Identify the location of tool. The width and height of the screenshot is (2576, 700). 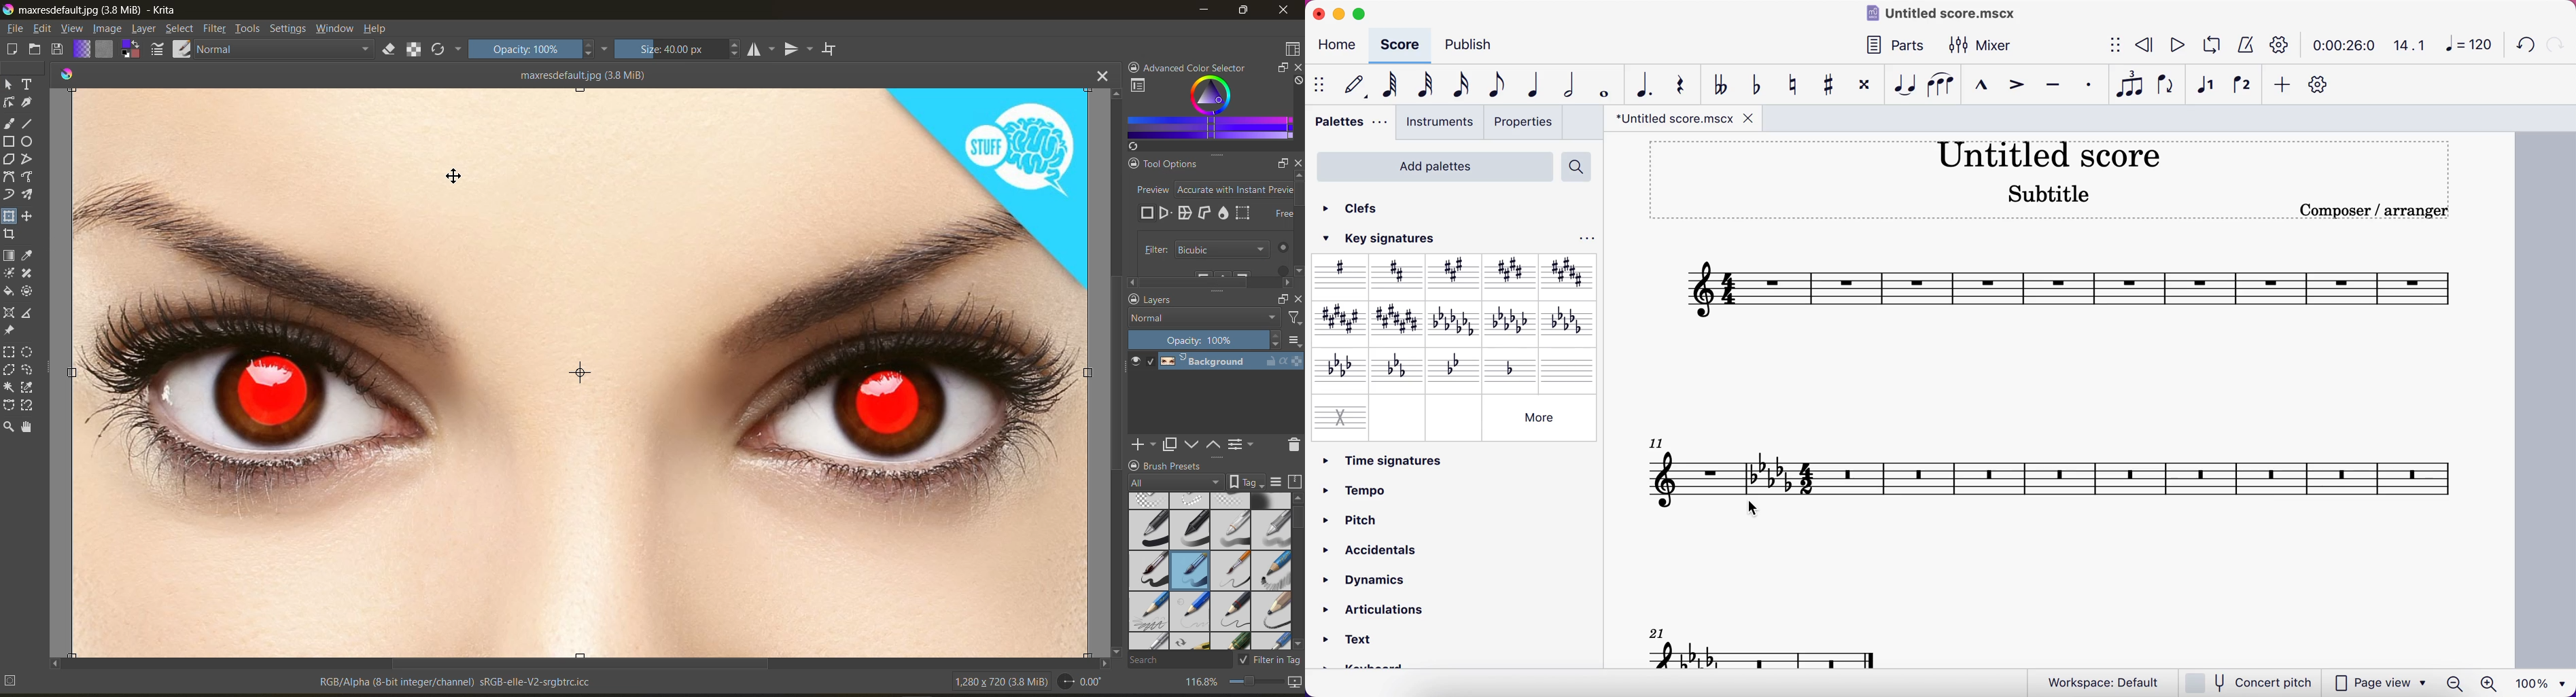
(9, 177).